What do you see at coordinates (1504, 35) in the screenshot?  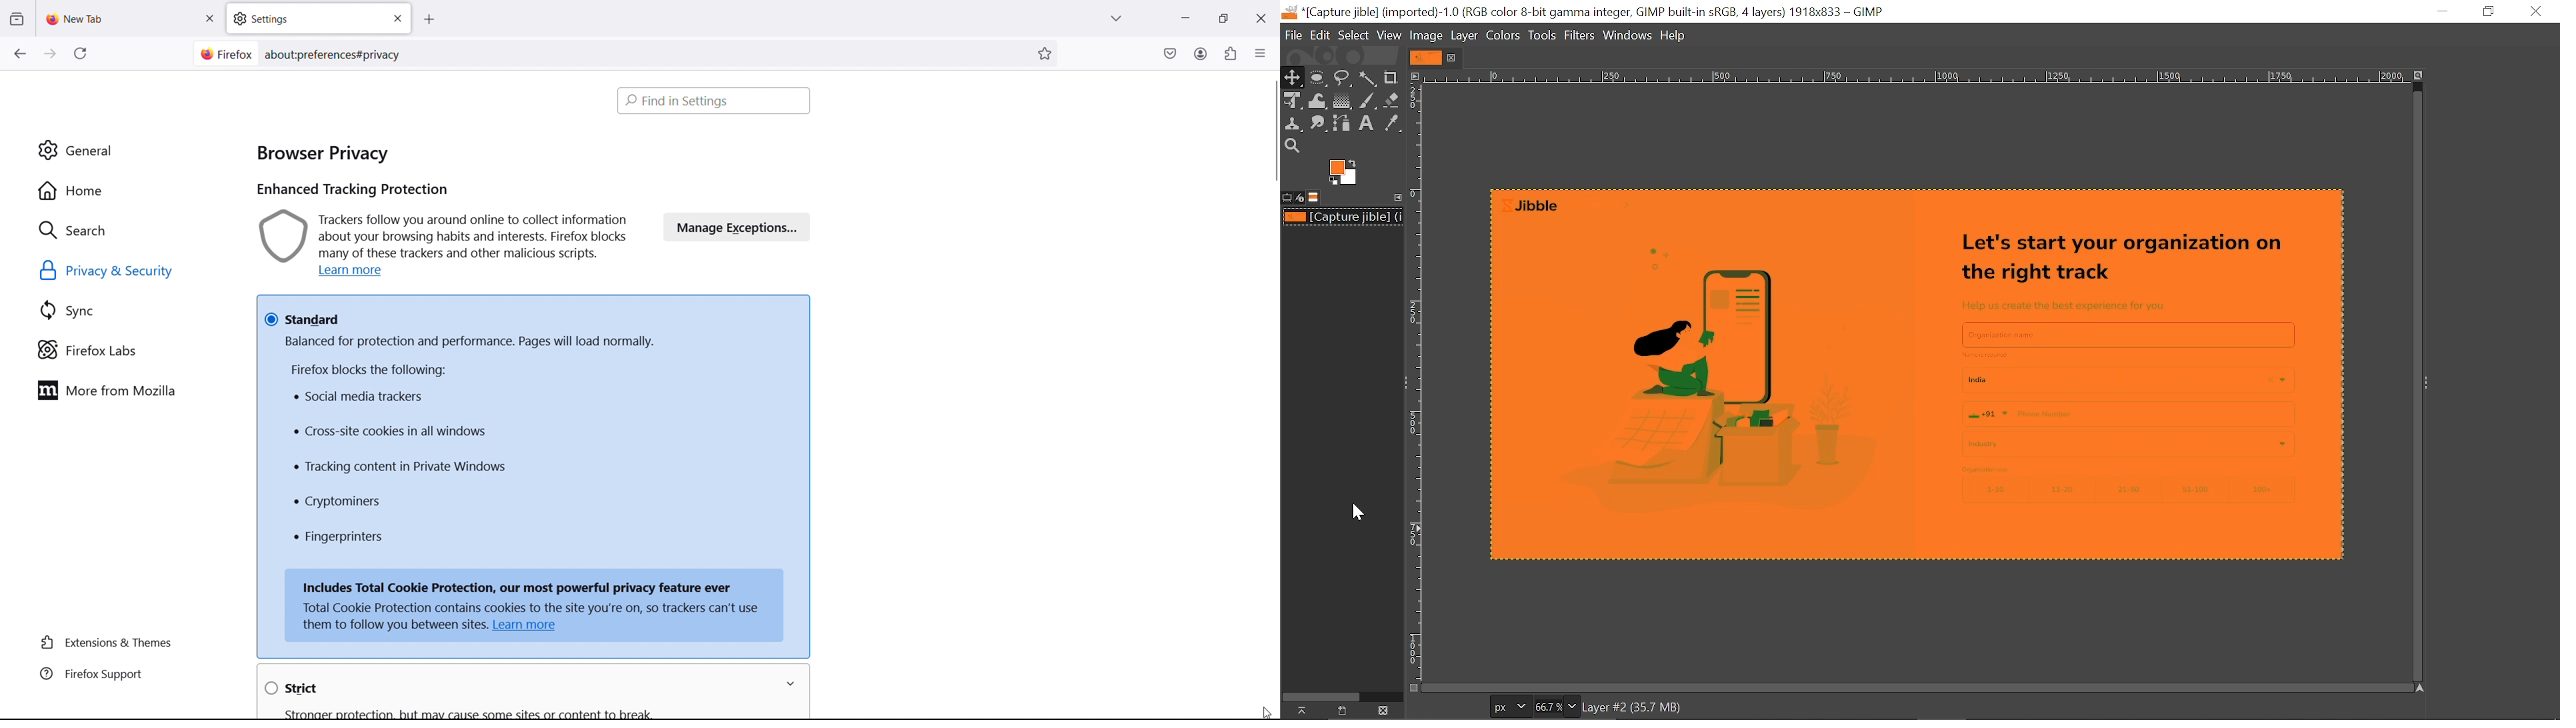 I see `Colors` at bounding box center [1504, 35].